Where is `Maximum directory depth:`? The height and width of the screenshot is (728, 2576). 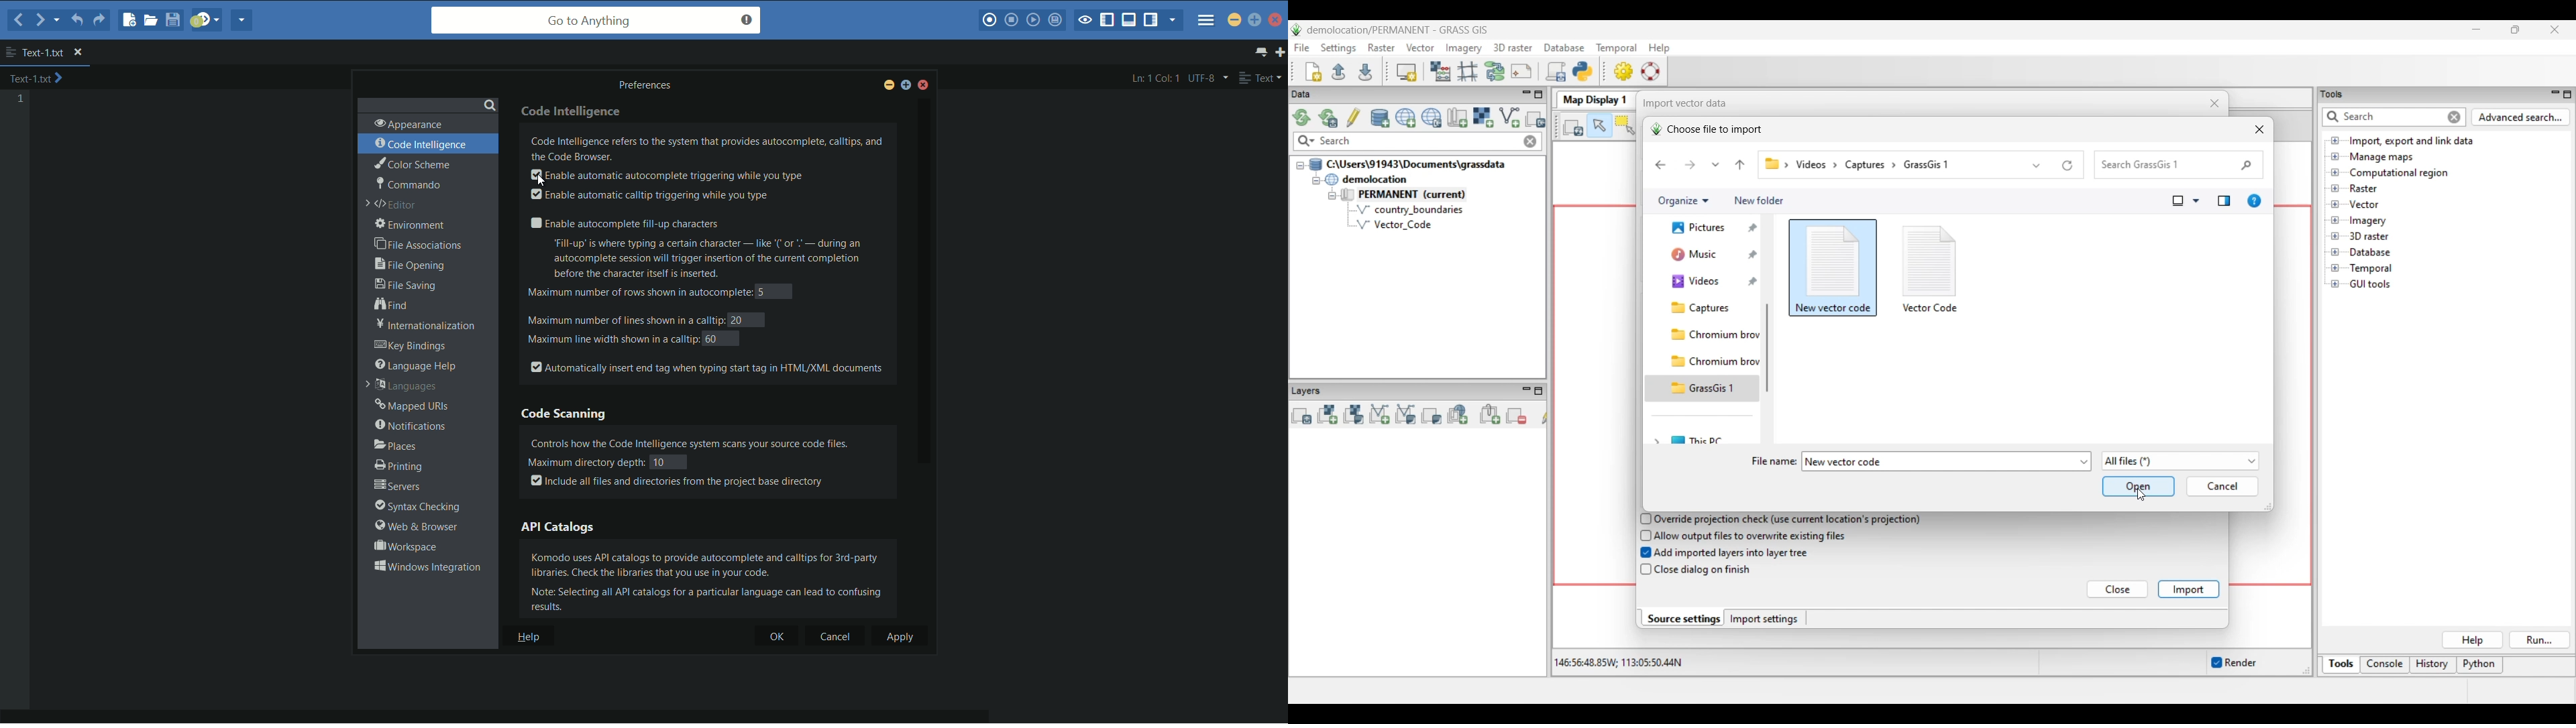 Maximum directory depth: is located at coordinates (584, 461).